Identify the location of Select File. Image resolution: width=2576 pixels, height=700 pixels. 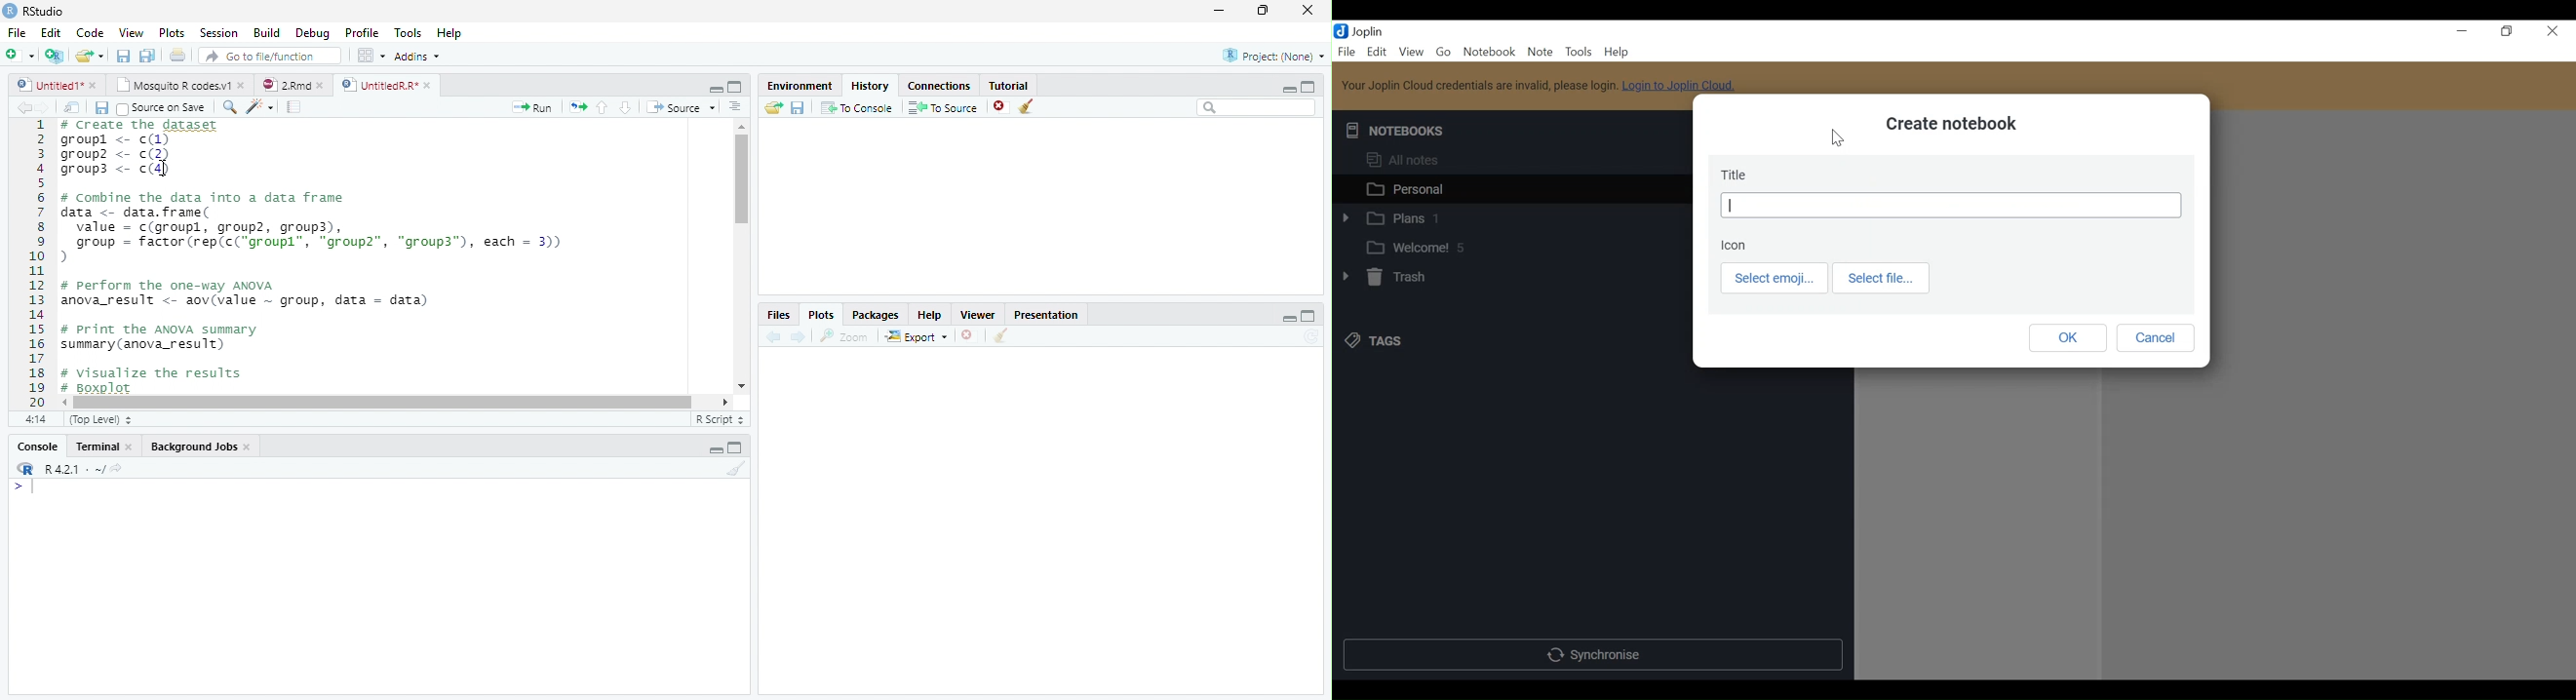
(1882, 279).